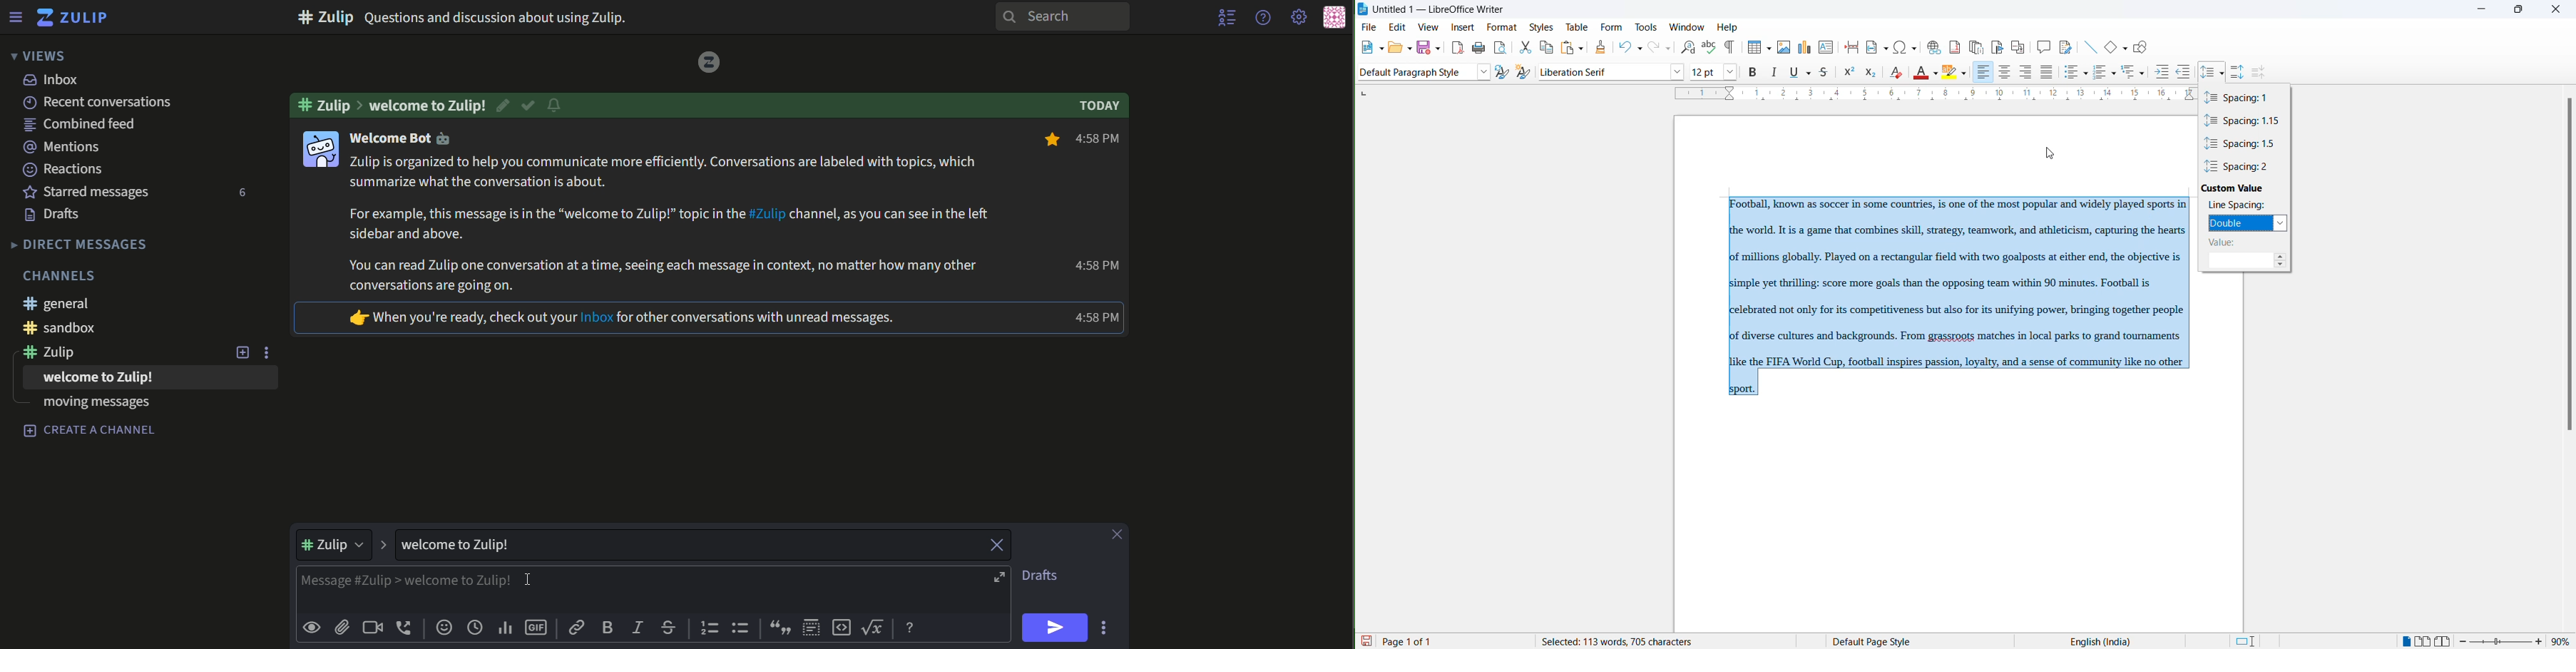  Describe the element at coordinates (989, 544) in the screenshot. I see `close` at that location.